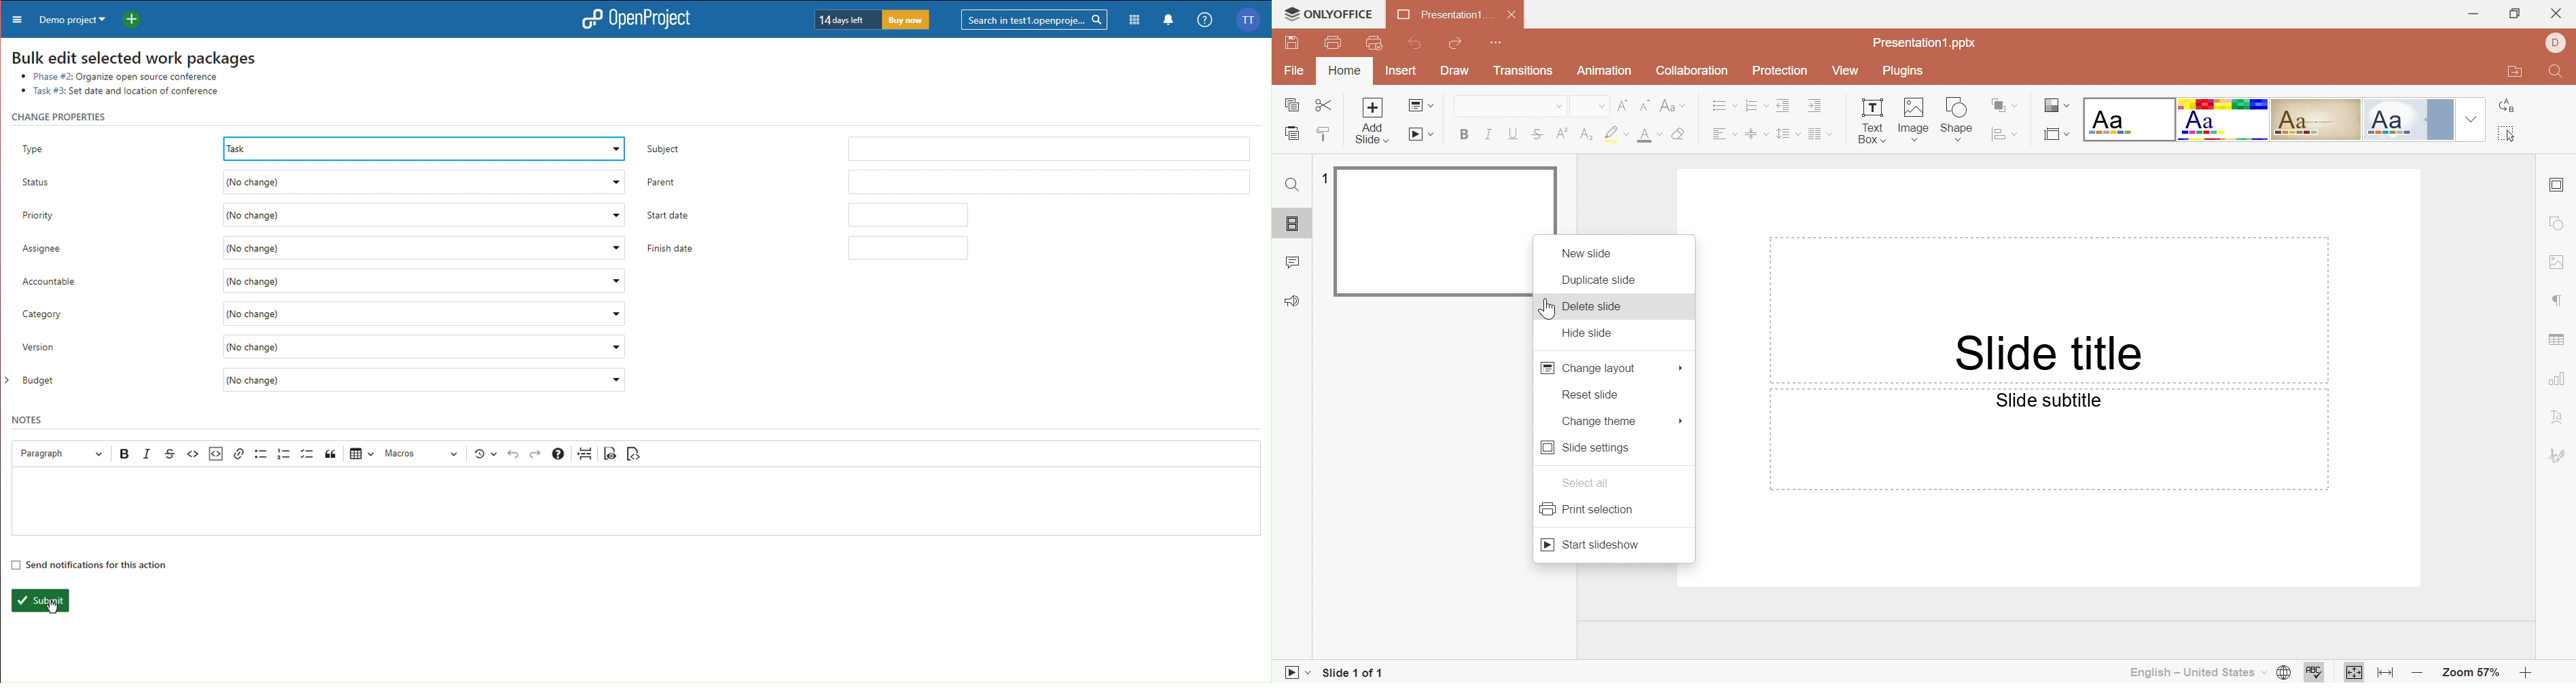 Image resolution: width=2576 pixels, height=700 pixels. I want to click on Drop Down, so click(1602, 106).